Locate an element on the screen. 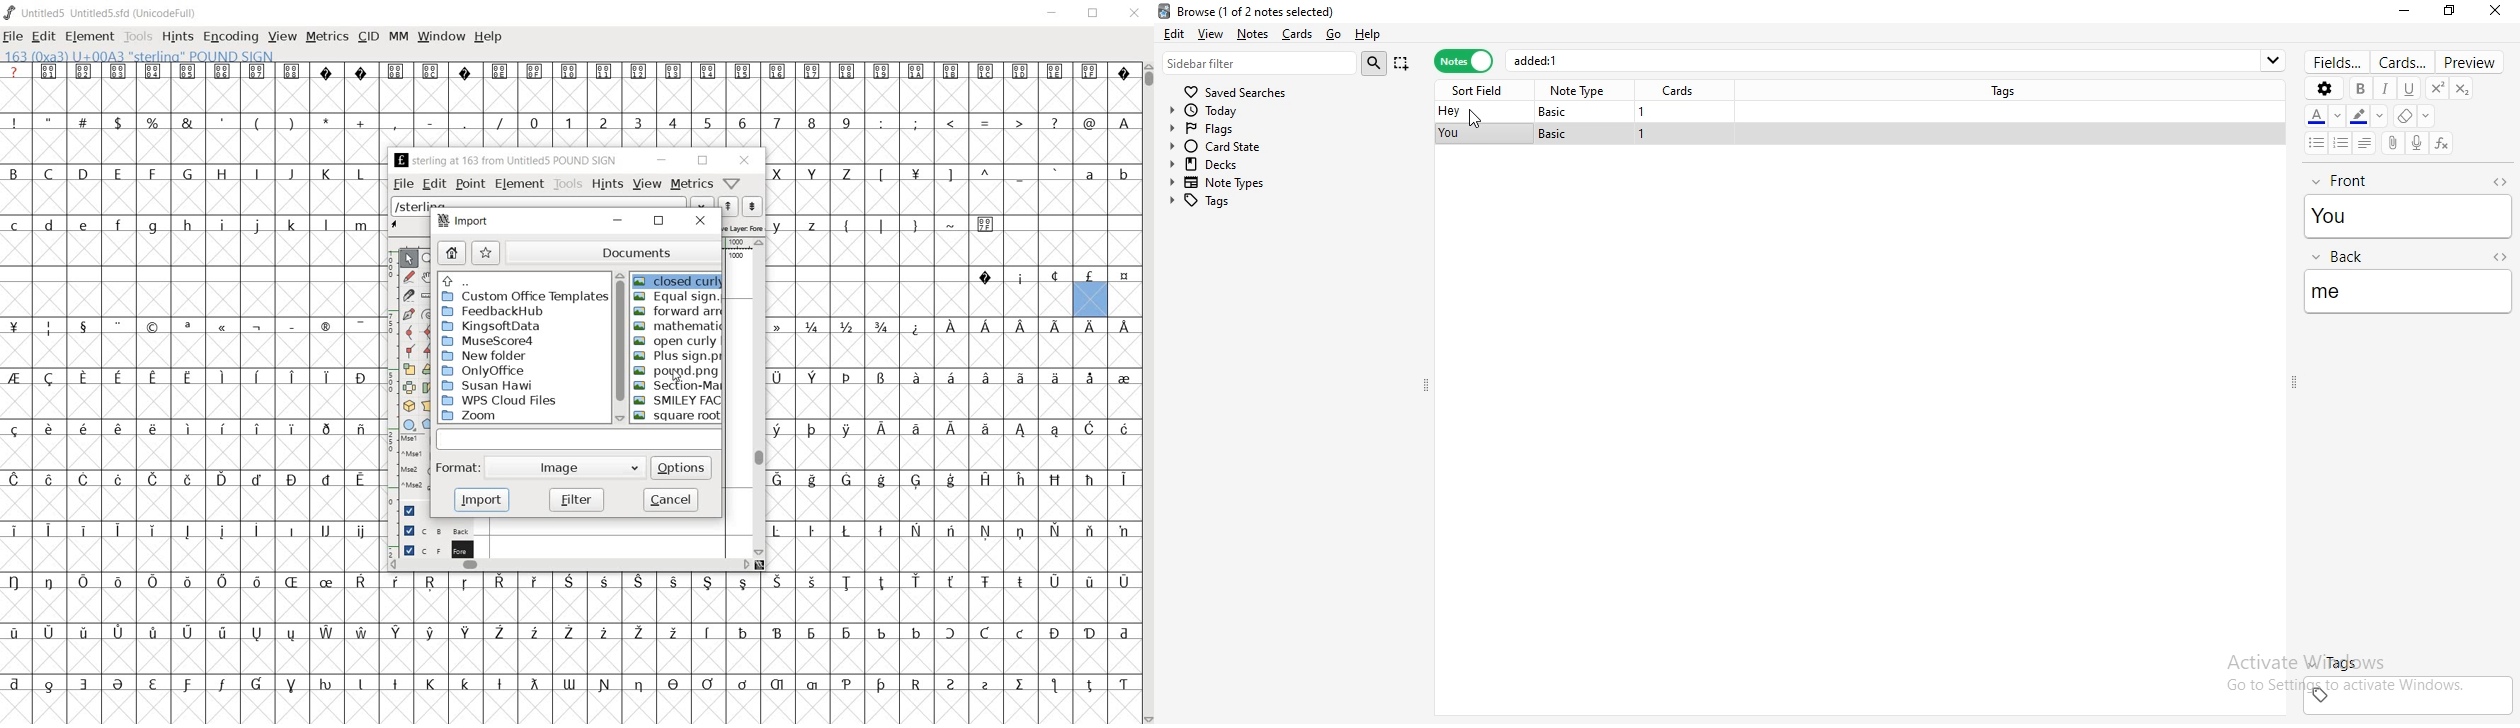 This screenshot has width=2520, height=728. Symbol is located at coordinates (50, 327).